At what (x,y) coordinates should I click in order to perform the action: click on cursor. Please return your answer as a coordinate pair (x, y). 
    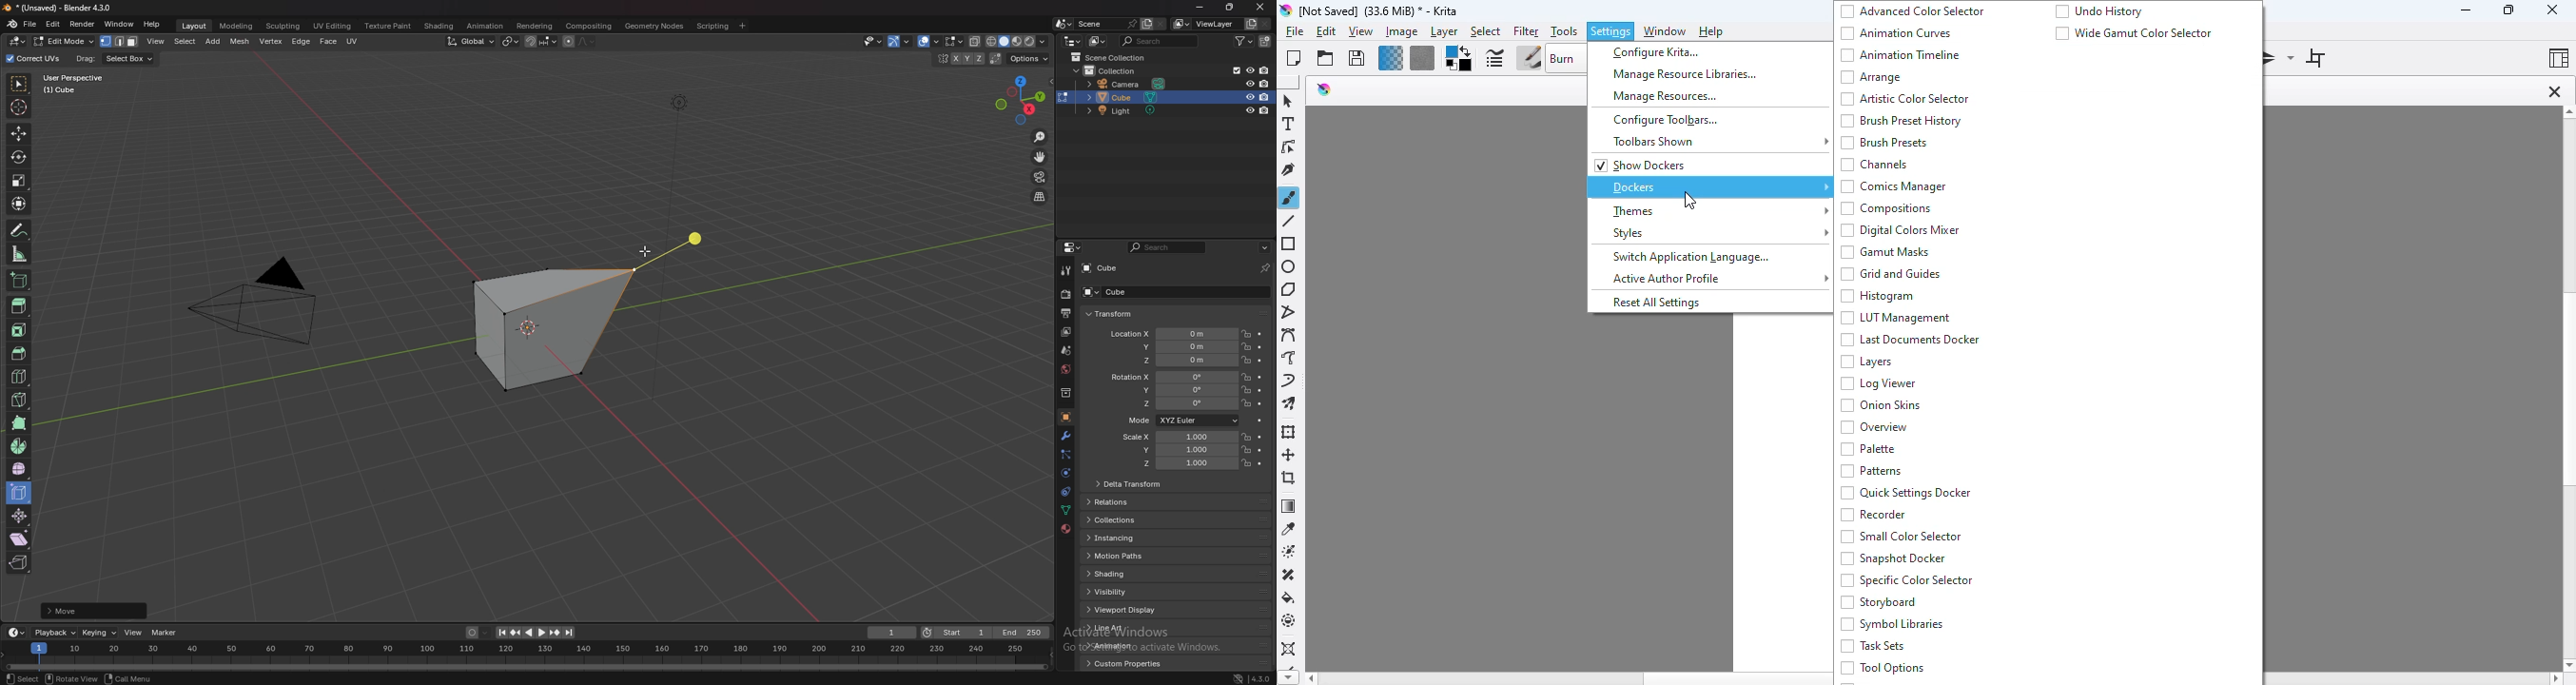
    Looking at the image, I should click on (1690, 201).